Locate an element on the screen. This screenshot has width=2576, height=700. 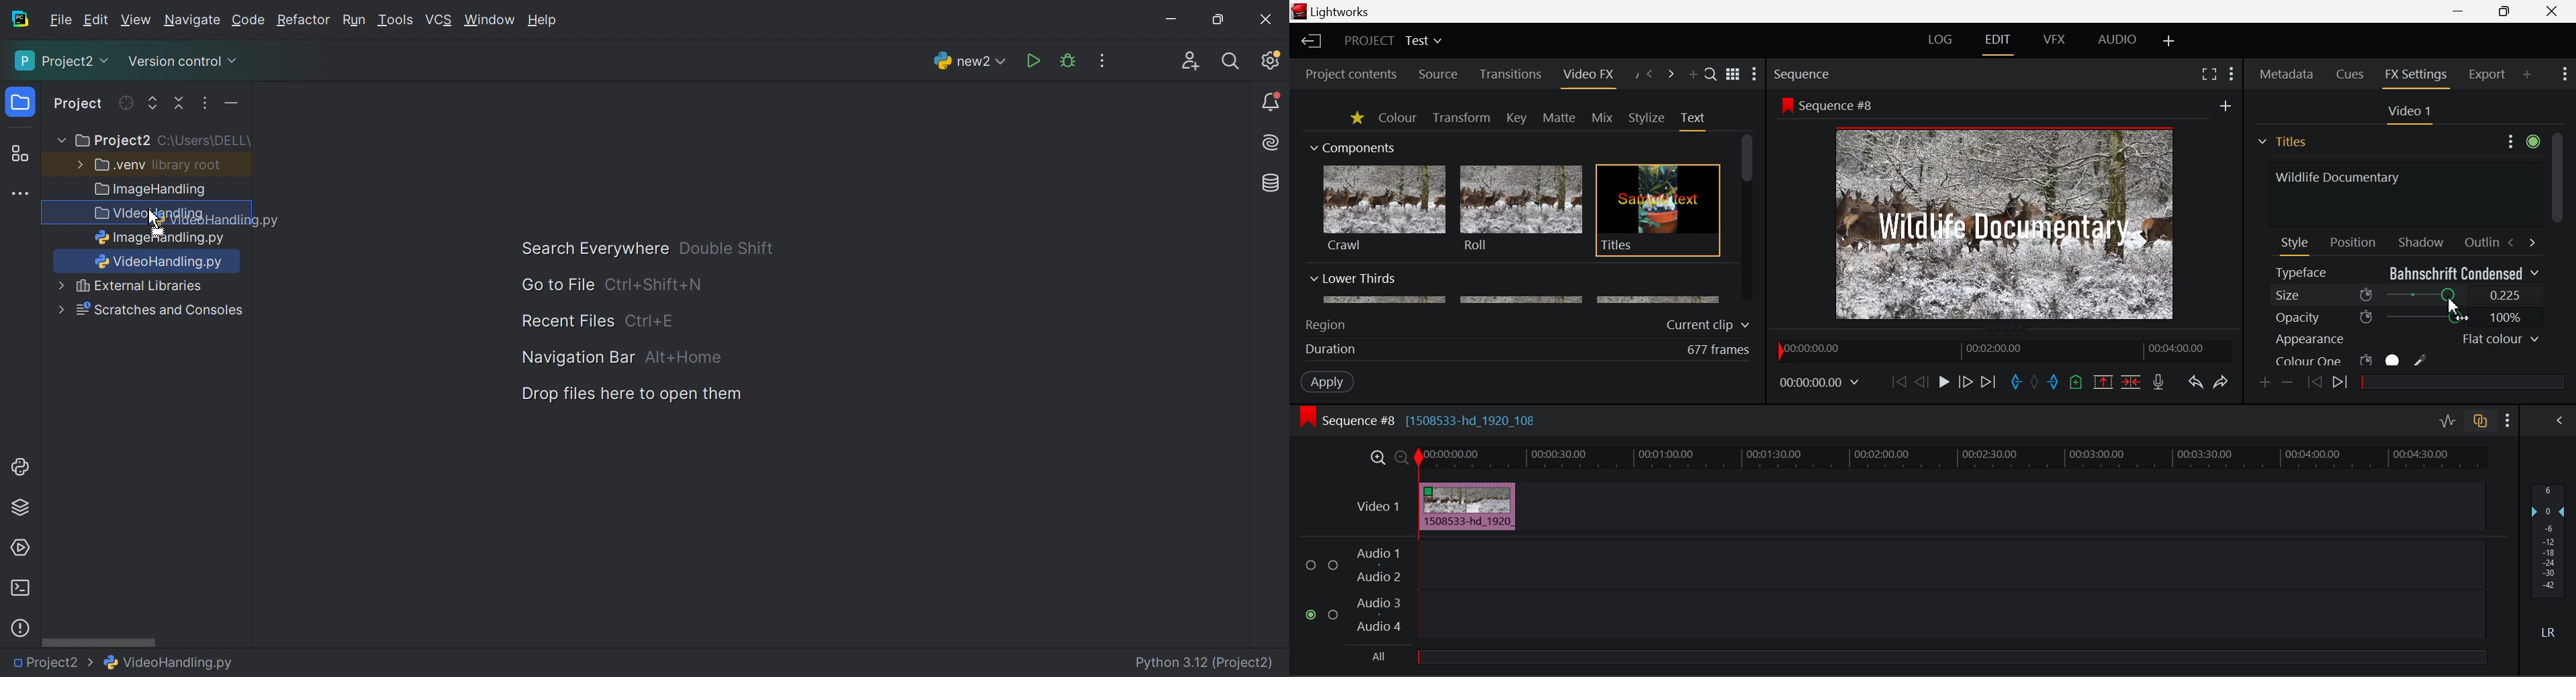
Problems is located at coordinates (20, 628).